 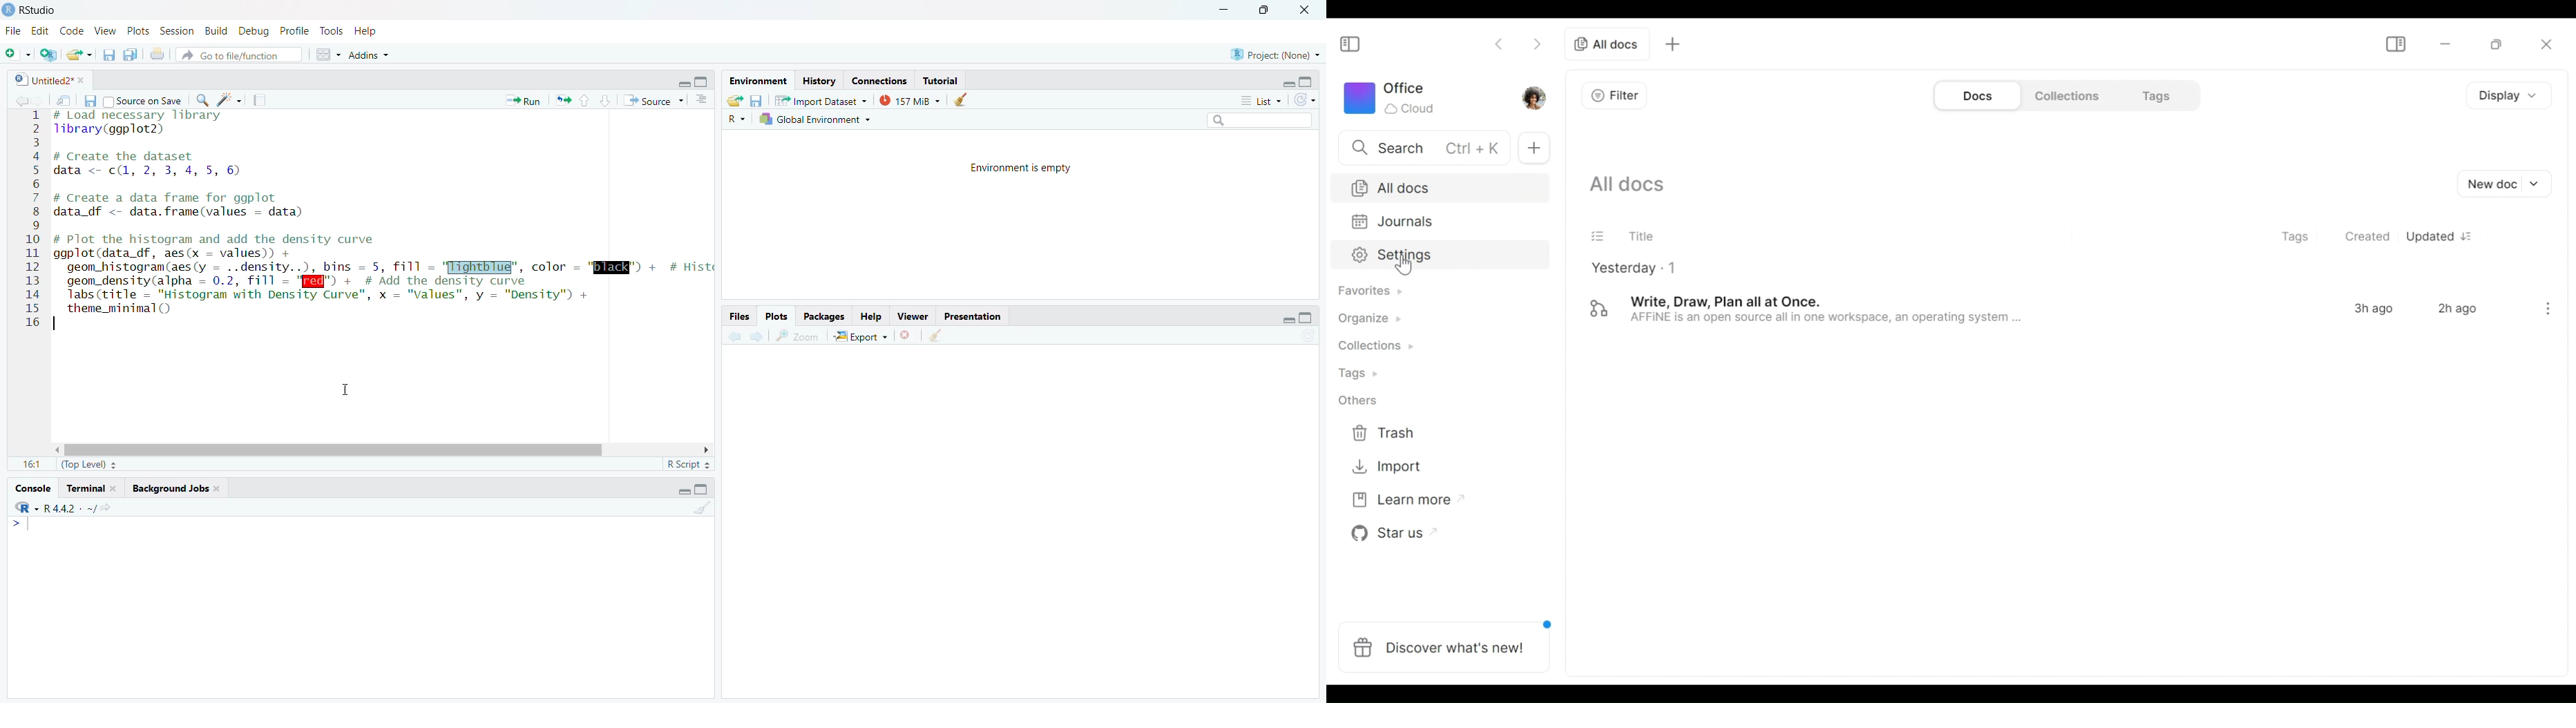 What do you see at coordinates (167, 488) in the screenshot?
I see `Background Jobs` at bounding box center [167, 488].